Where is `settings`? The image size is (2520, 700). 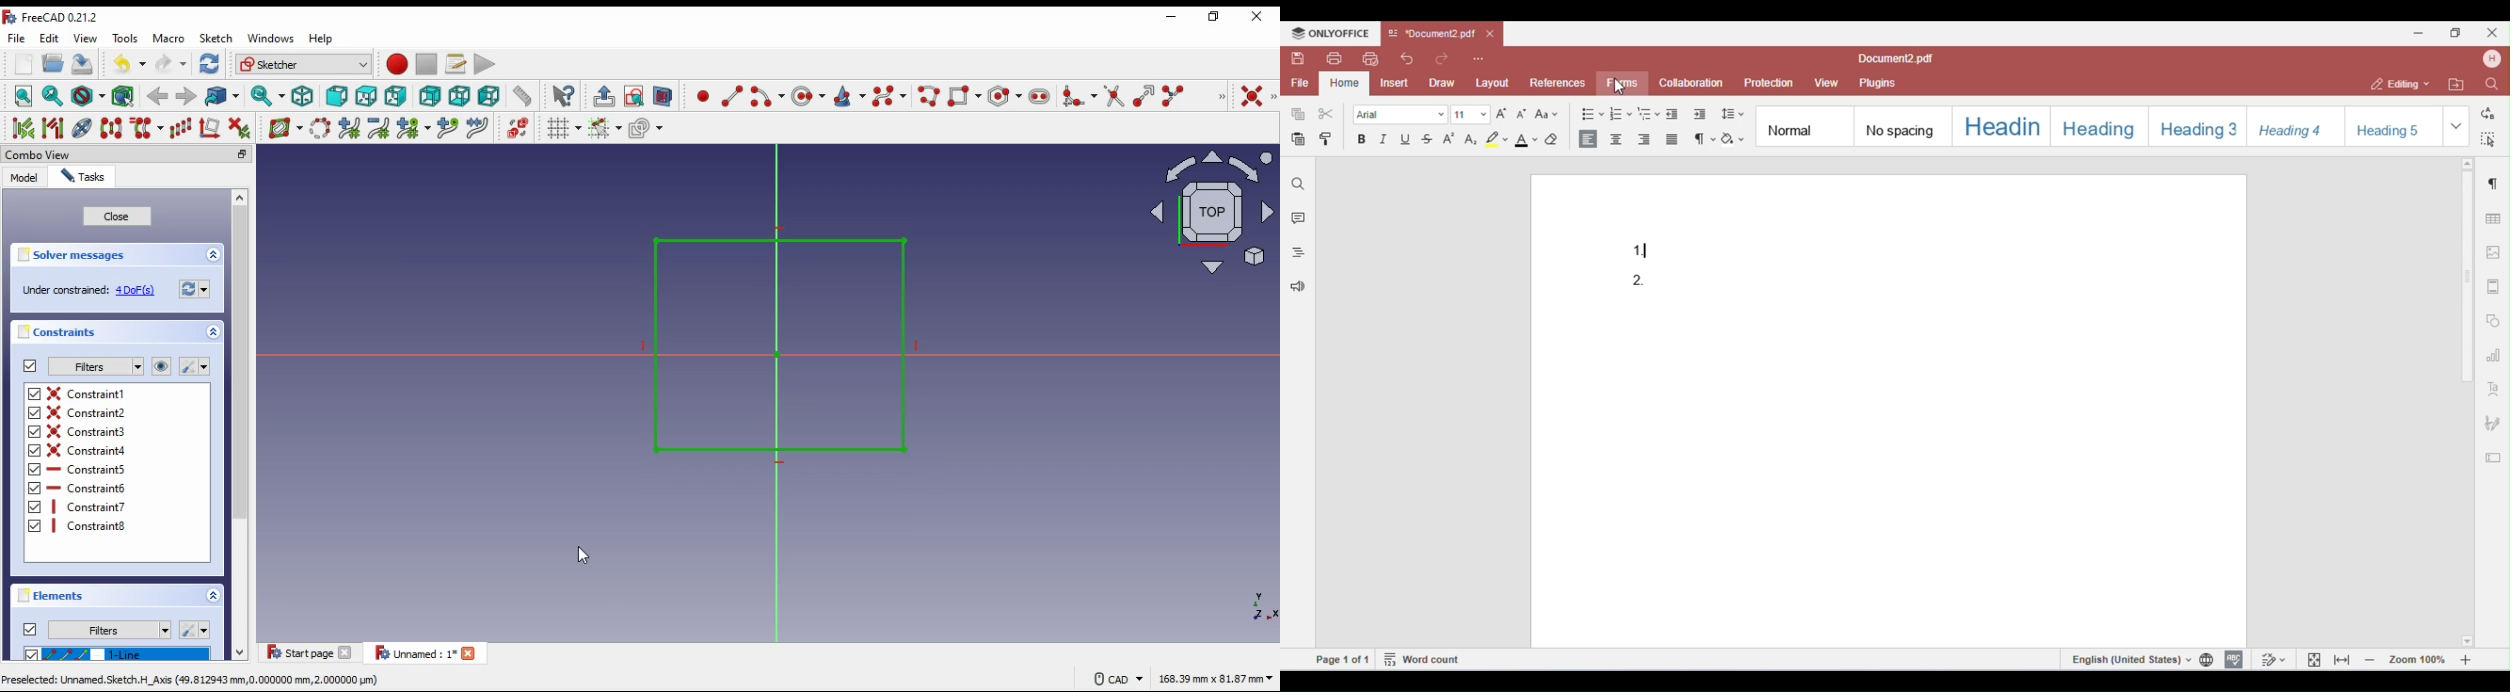
settings is located at coordinates (194, 366).